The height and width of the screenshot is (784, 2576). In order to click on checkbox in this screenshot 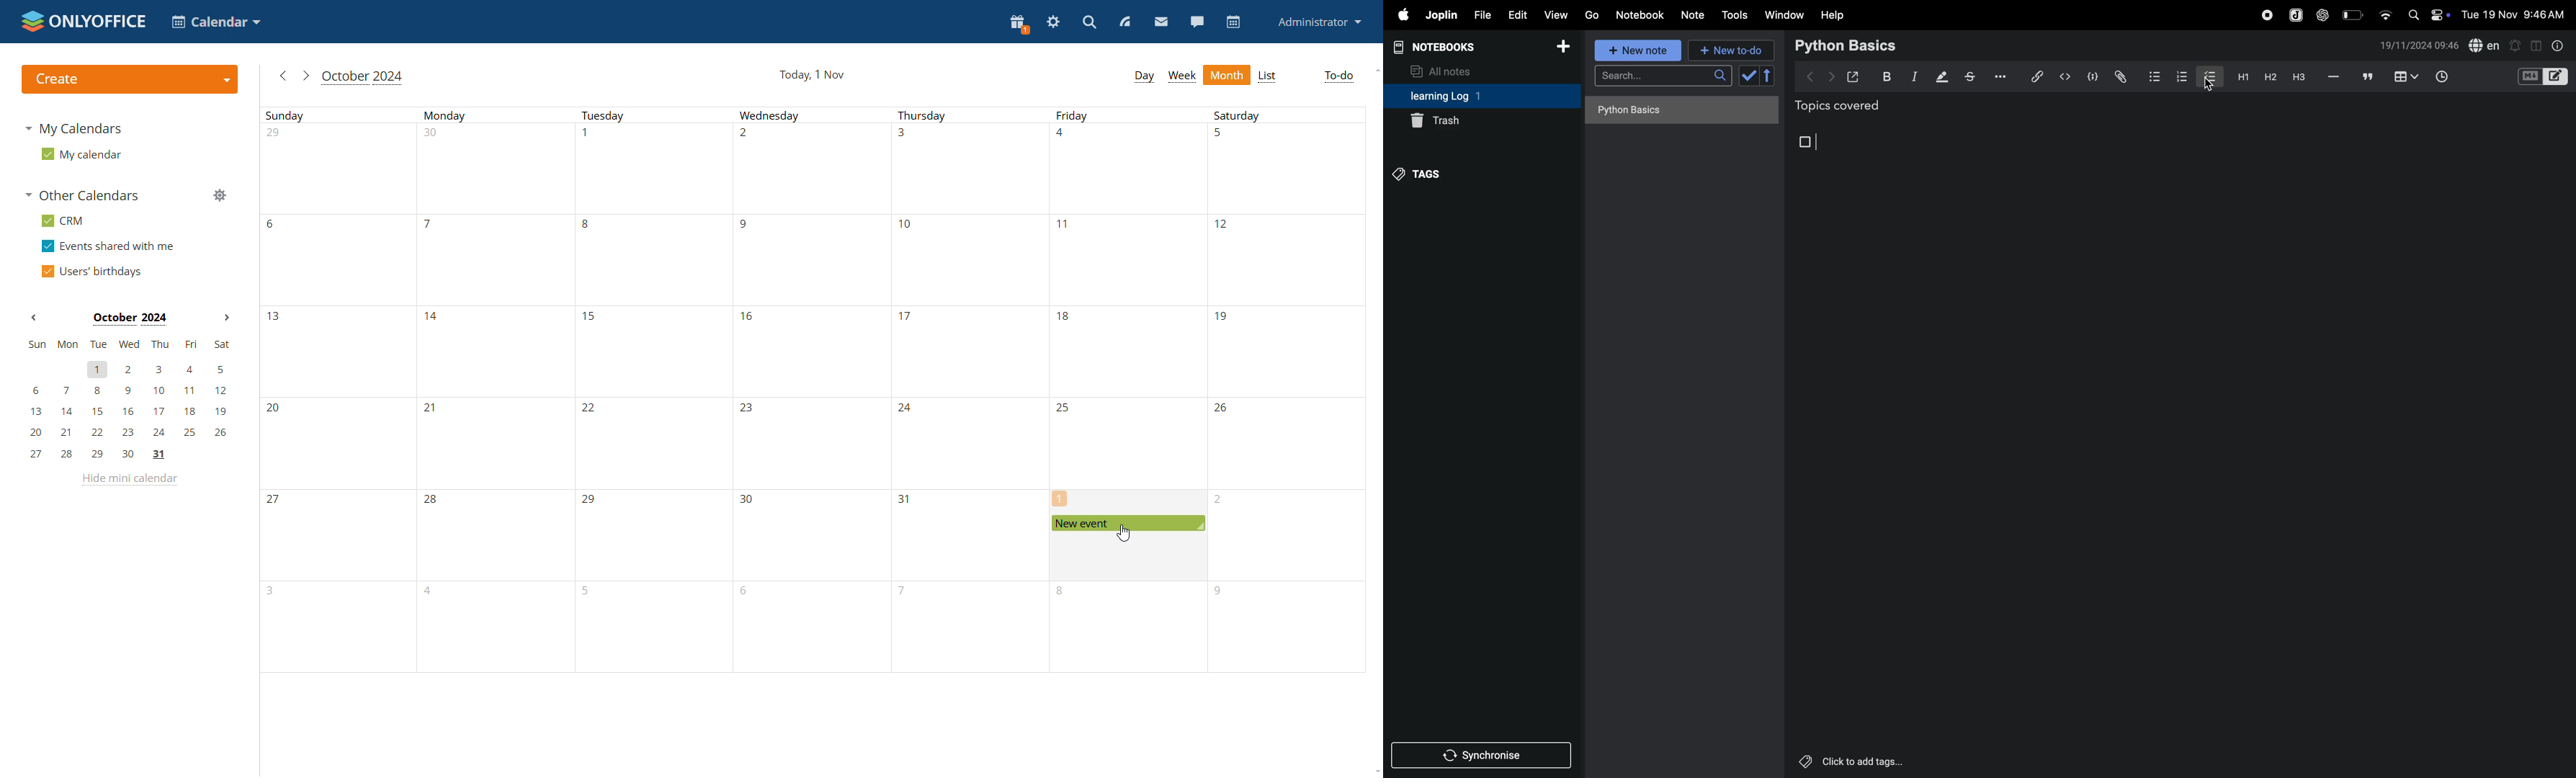, I will do `click(2209, 75)`.